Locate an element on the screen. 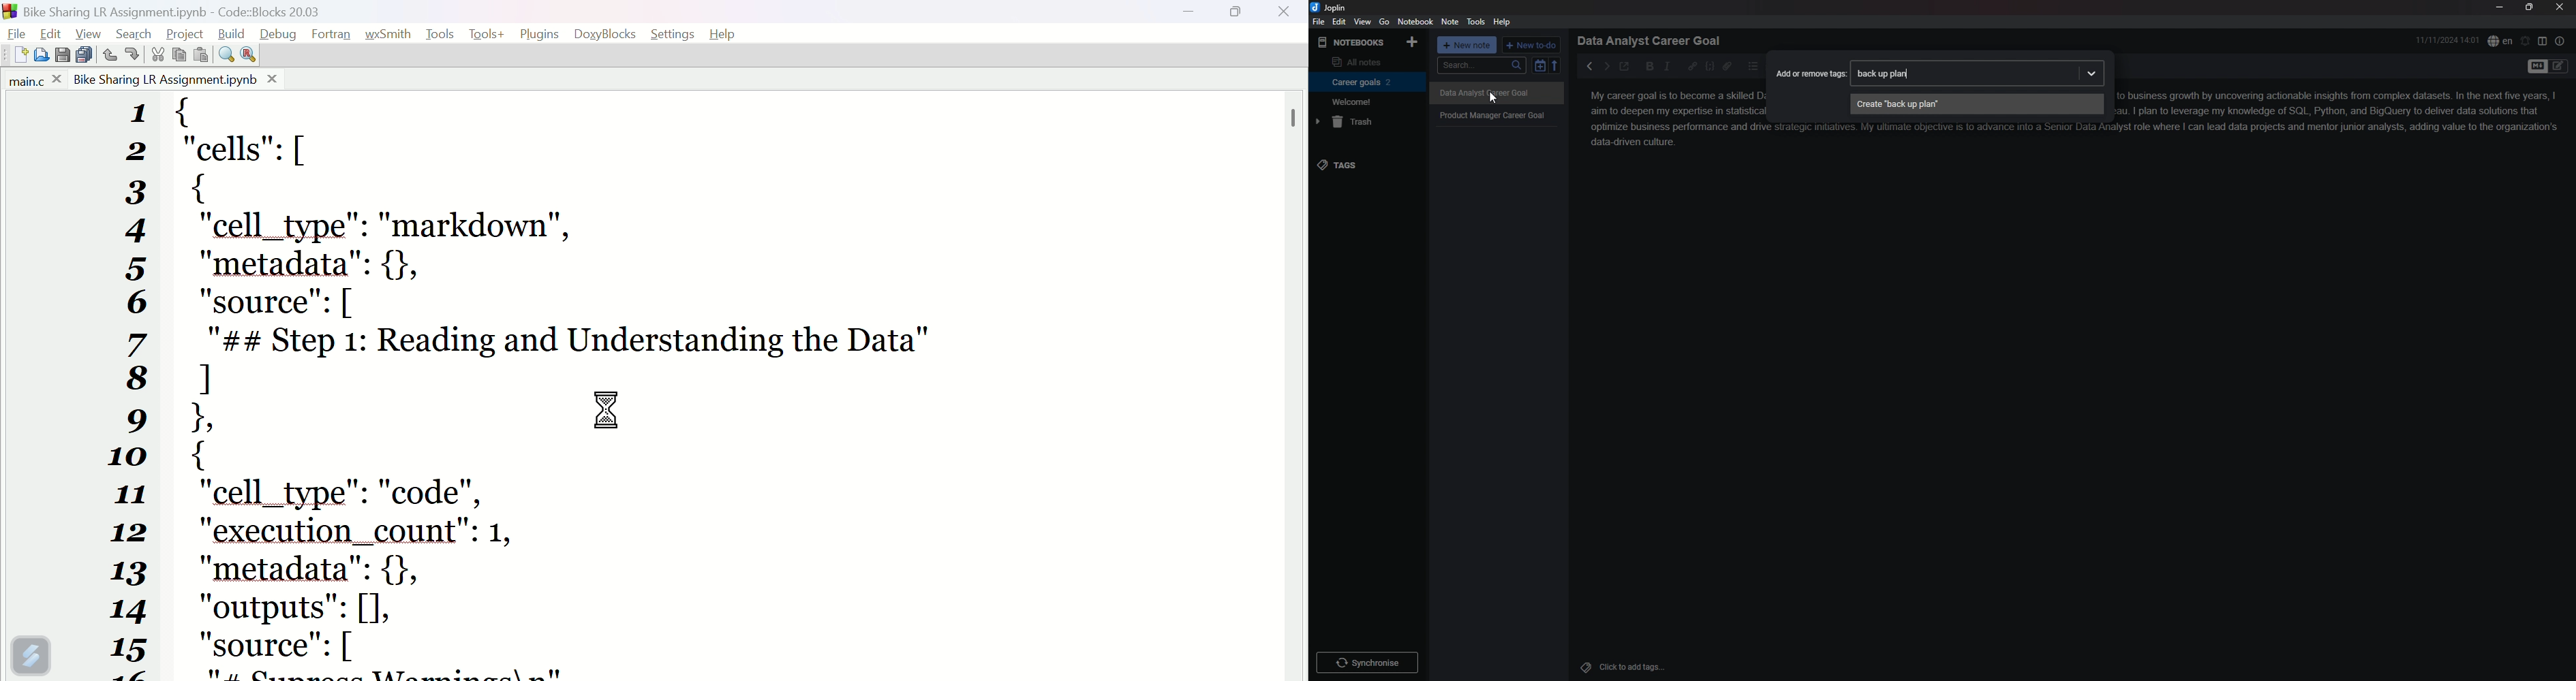 The image size is (2576, 700). note is located at coordinates (1451, 21).